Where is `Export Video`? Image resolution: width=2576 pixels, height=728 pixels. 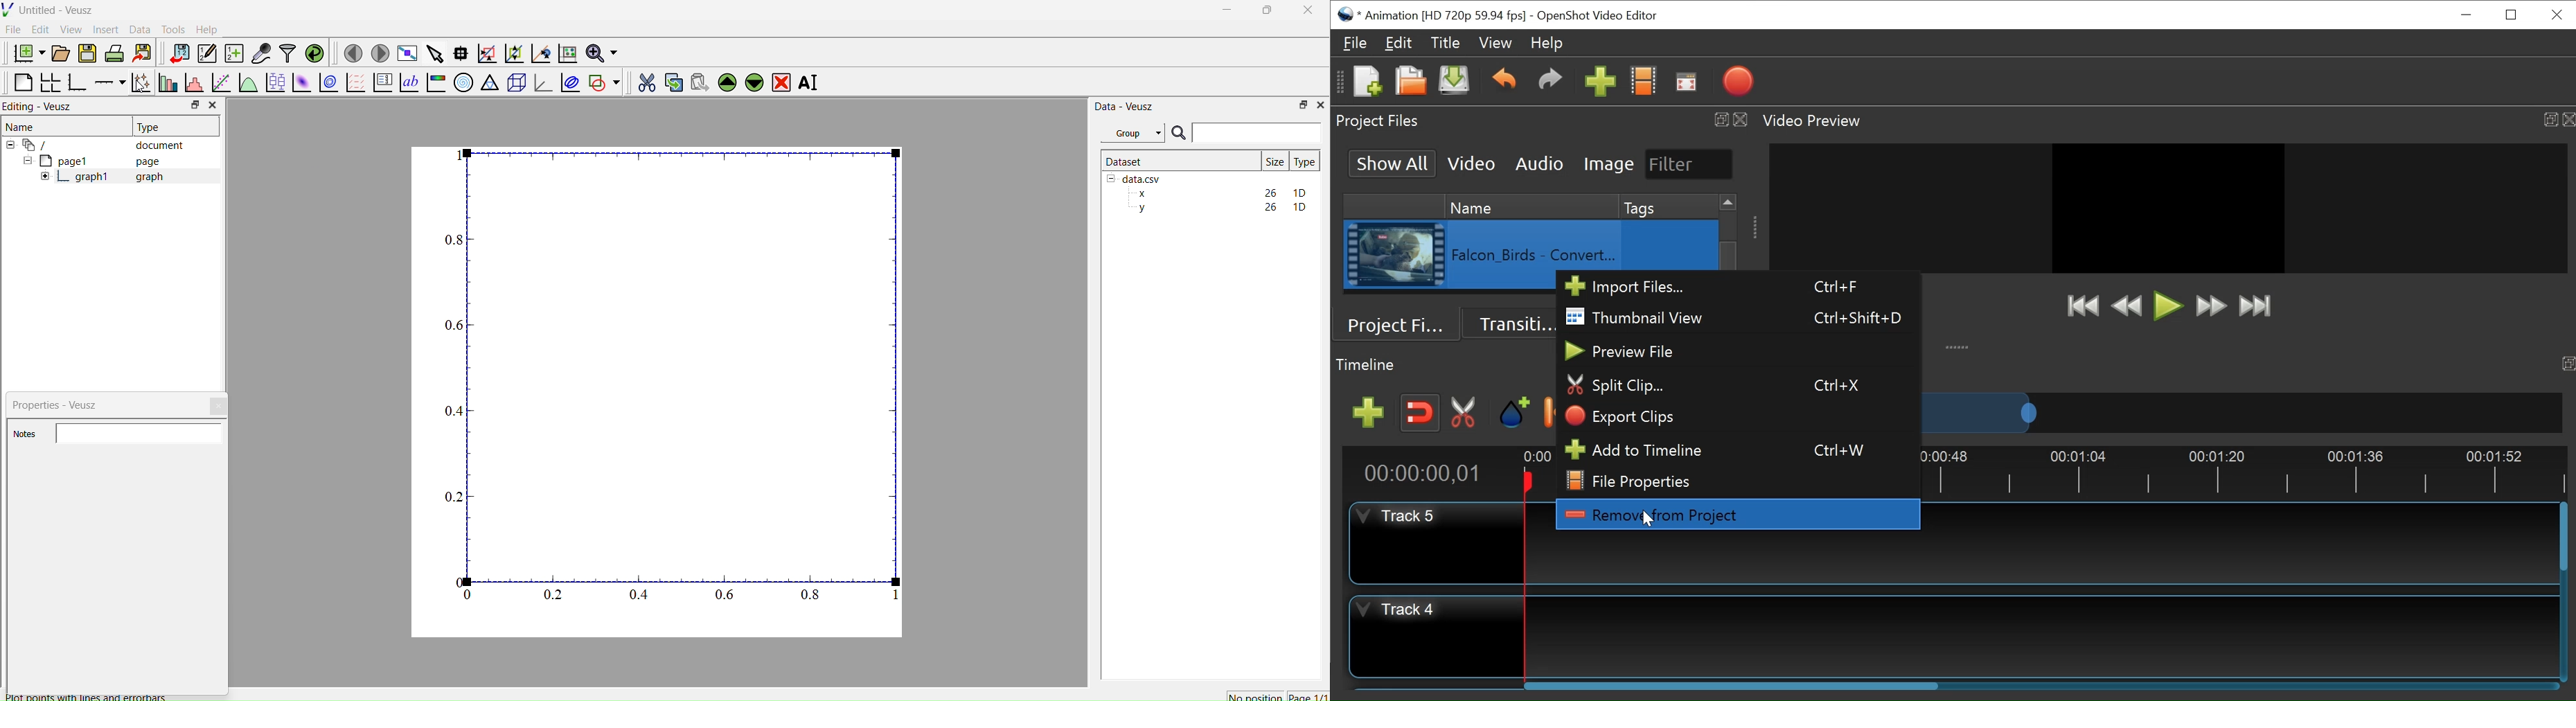
Export Video is located at coordinates (1738, 80).